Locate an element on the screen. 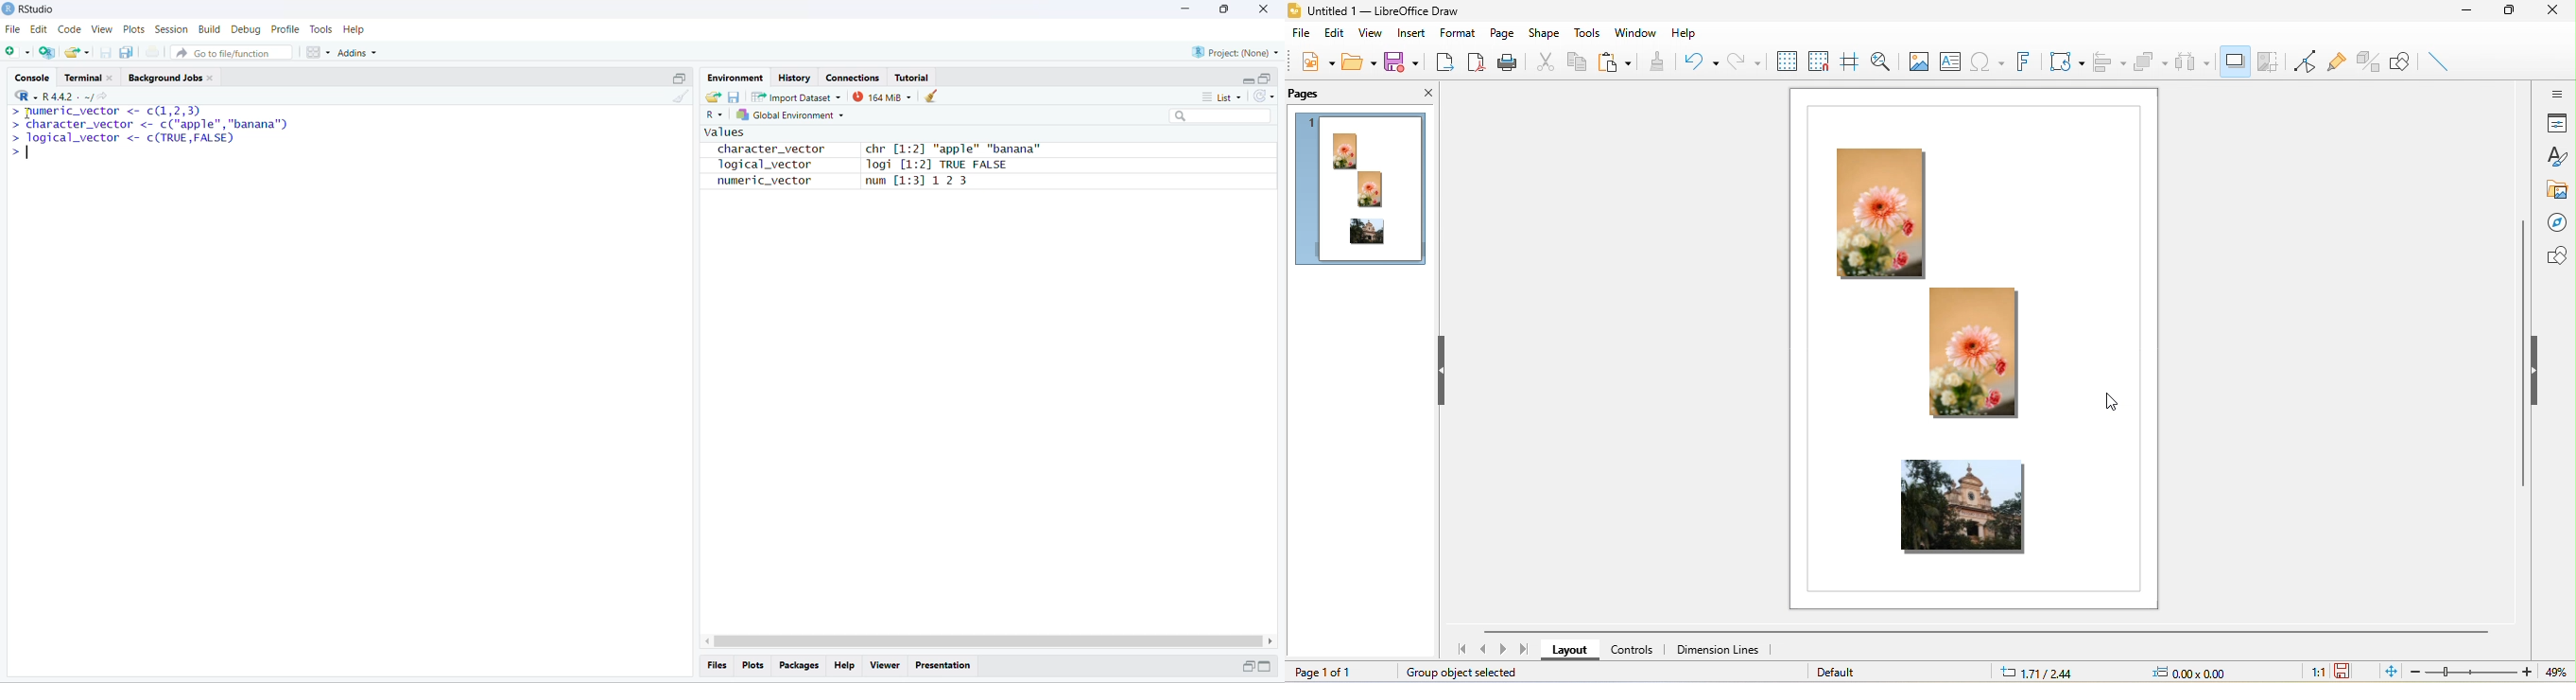 The width and height of the screenshot is (2576, 700). file is located at coordinates (1300, 35).